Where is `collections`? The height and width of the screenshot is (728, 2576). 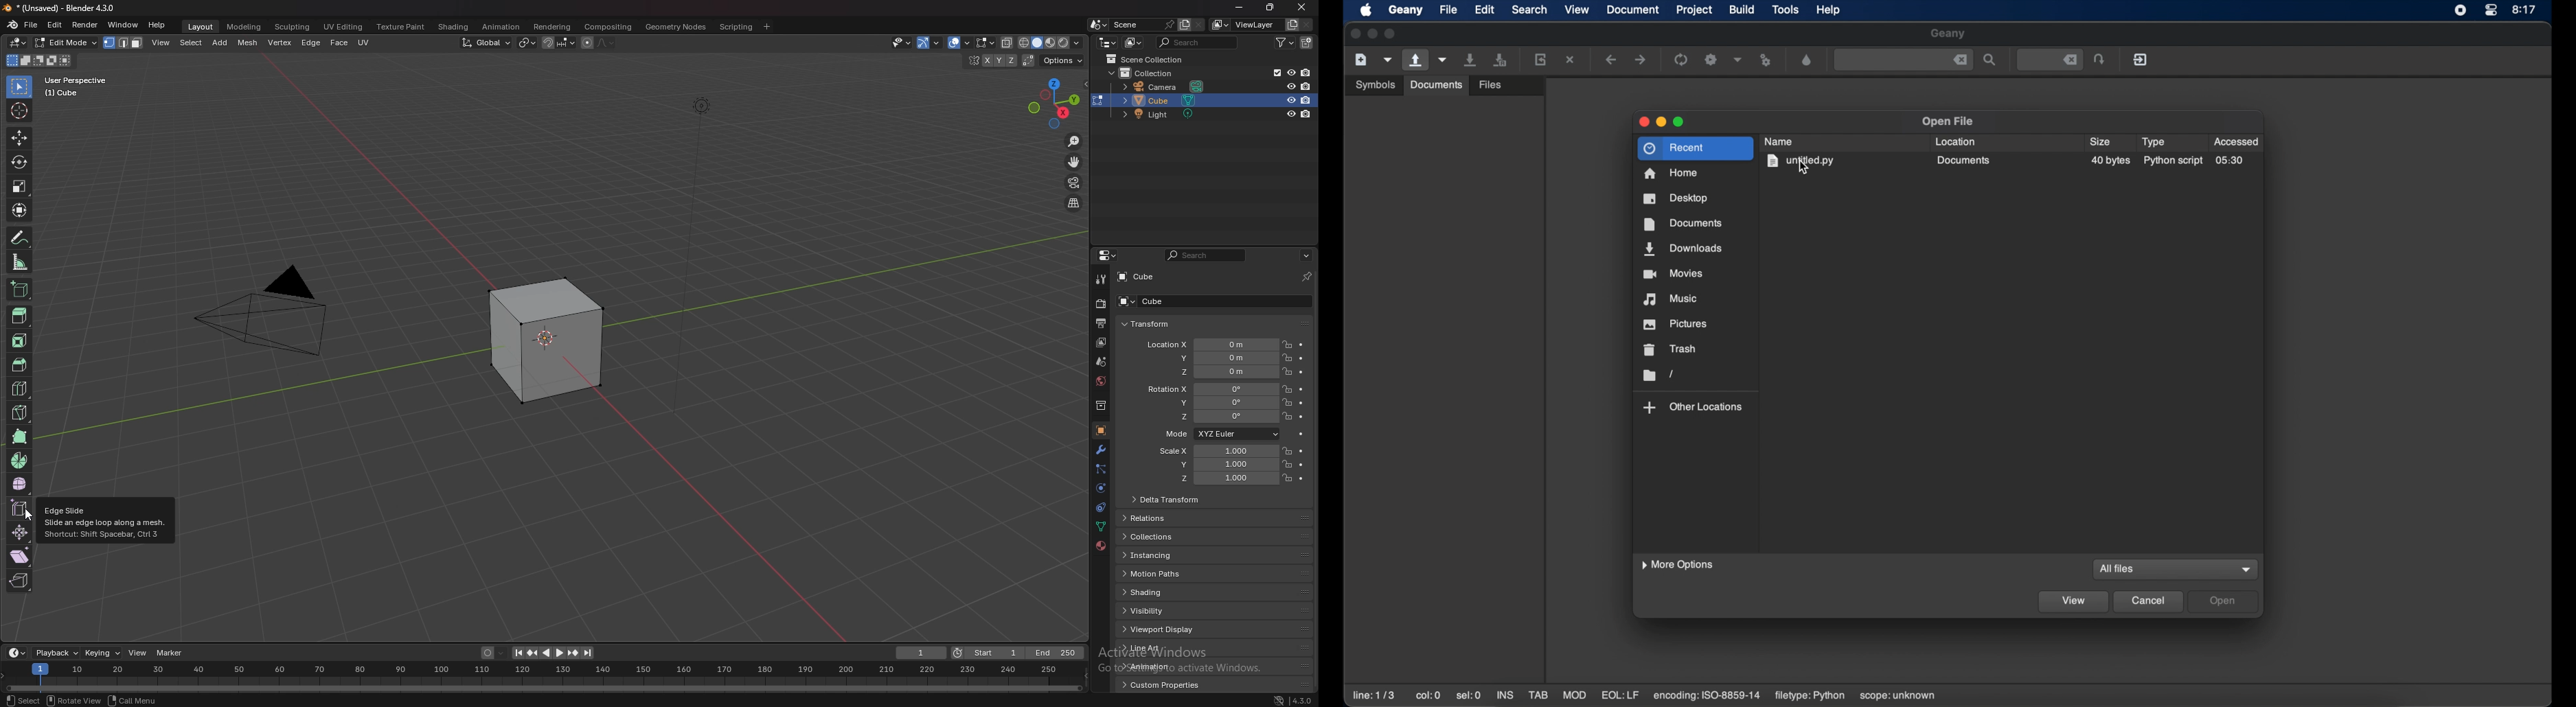 collections is located at coordinates (1155, 537).